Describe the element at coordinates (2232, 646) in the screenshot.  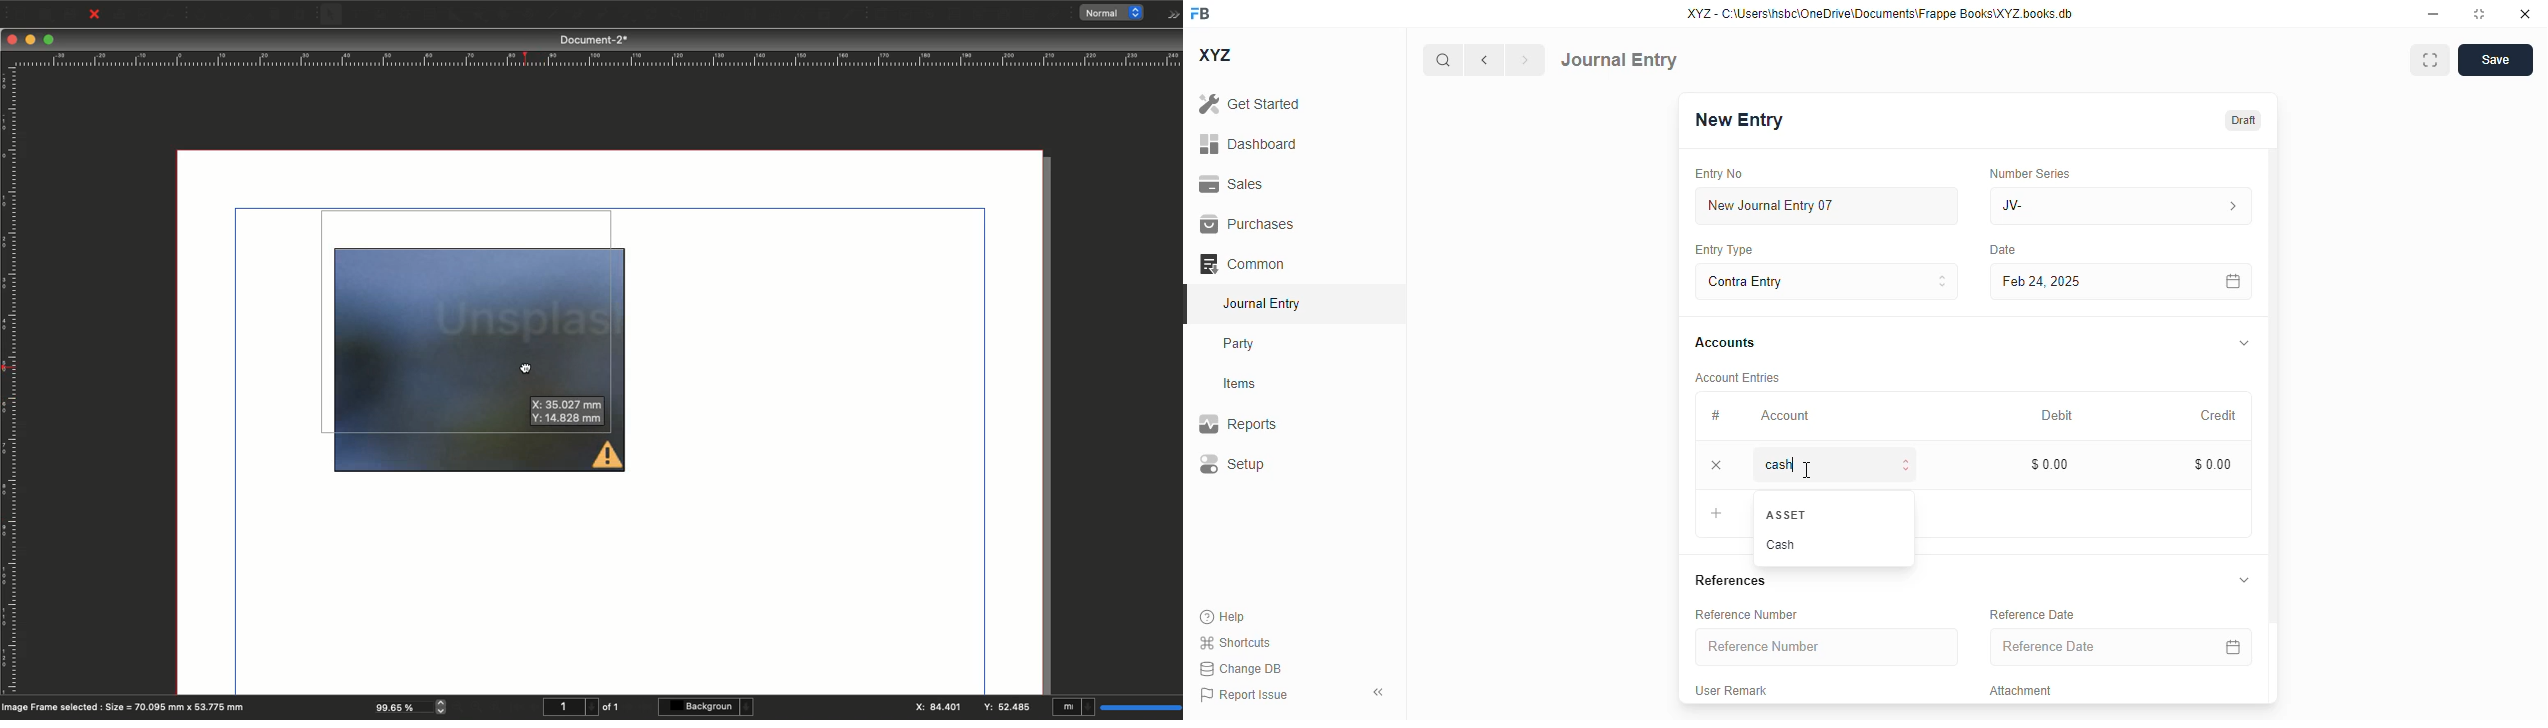
I see `calendar icon` at that location.